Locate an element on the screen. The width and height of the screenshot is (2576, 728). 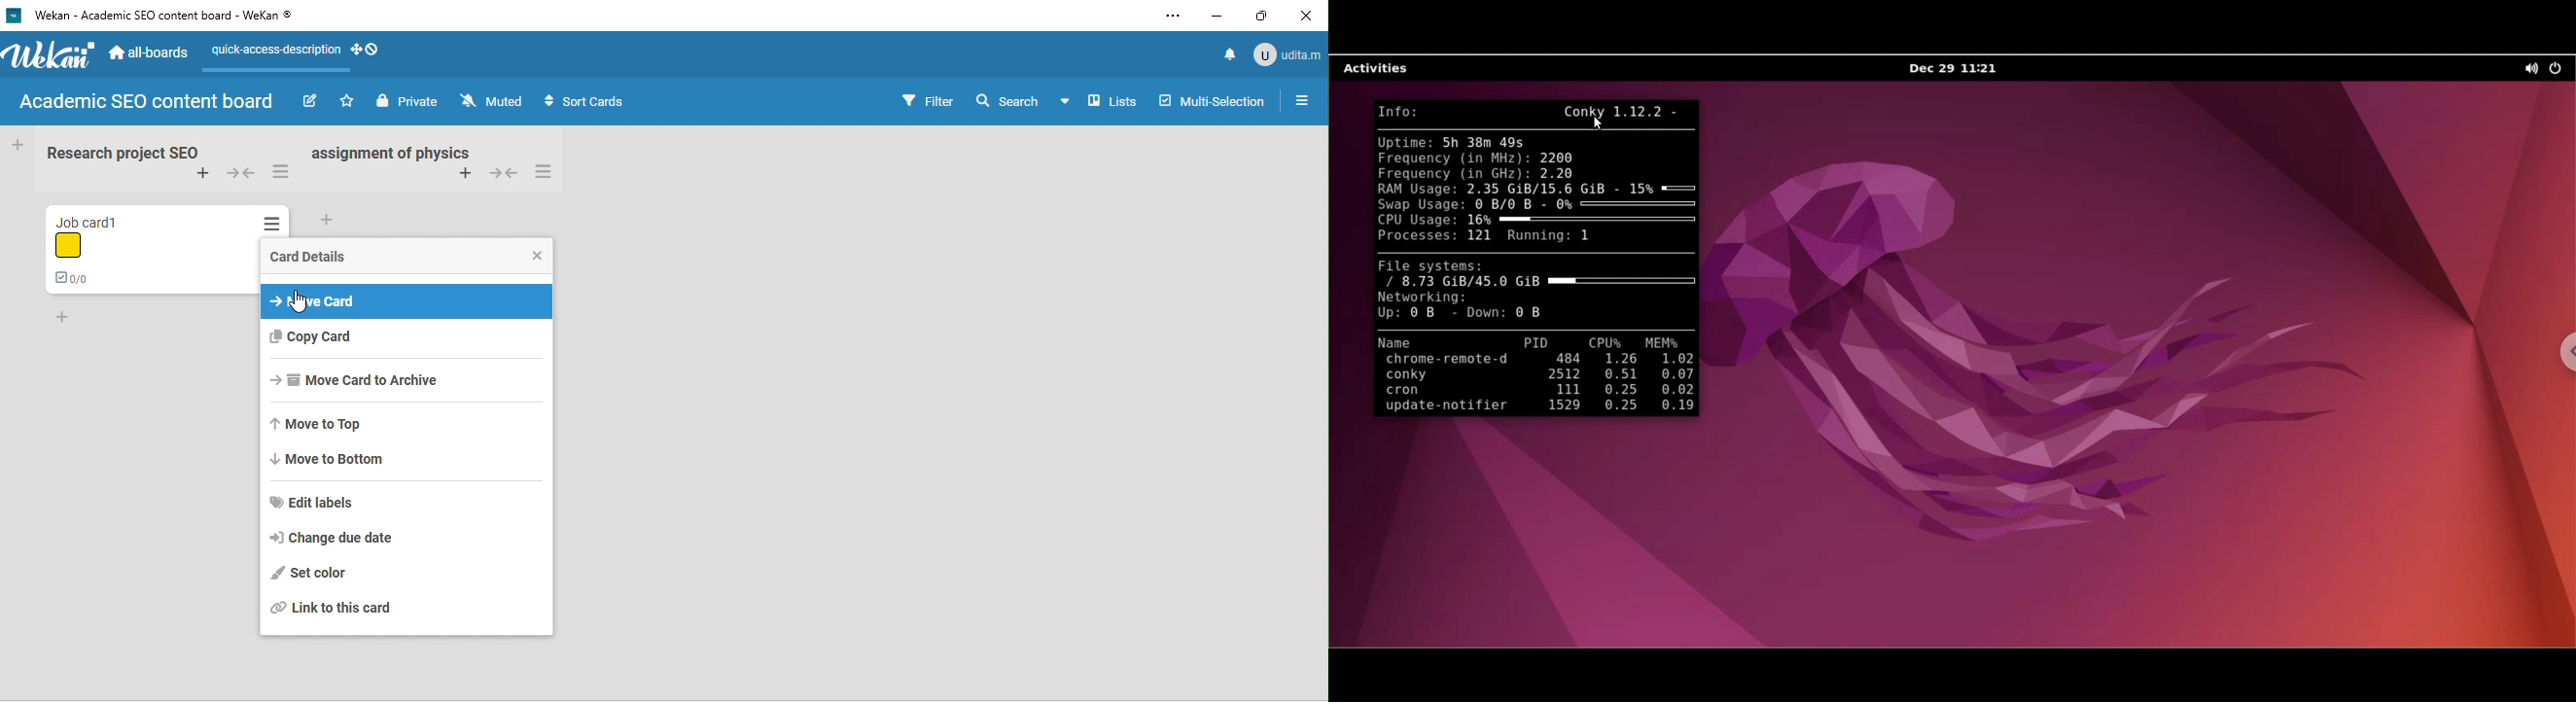
open/close sidebar is located at coordinates (1304, 100).